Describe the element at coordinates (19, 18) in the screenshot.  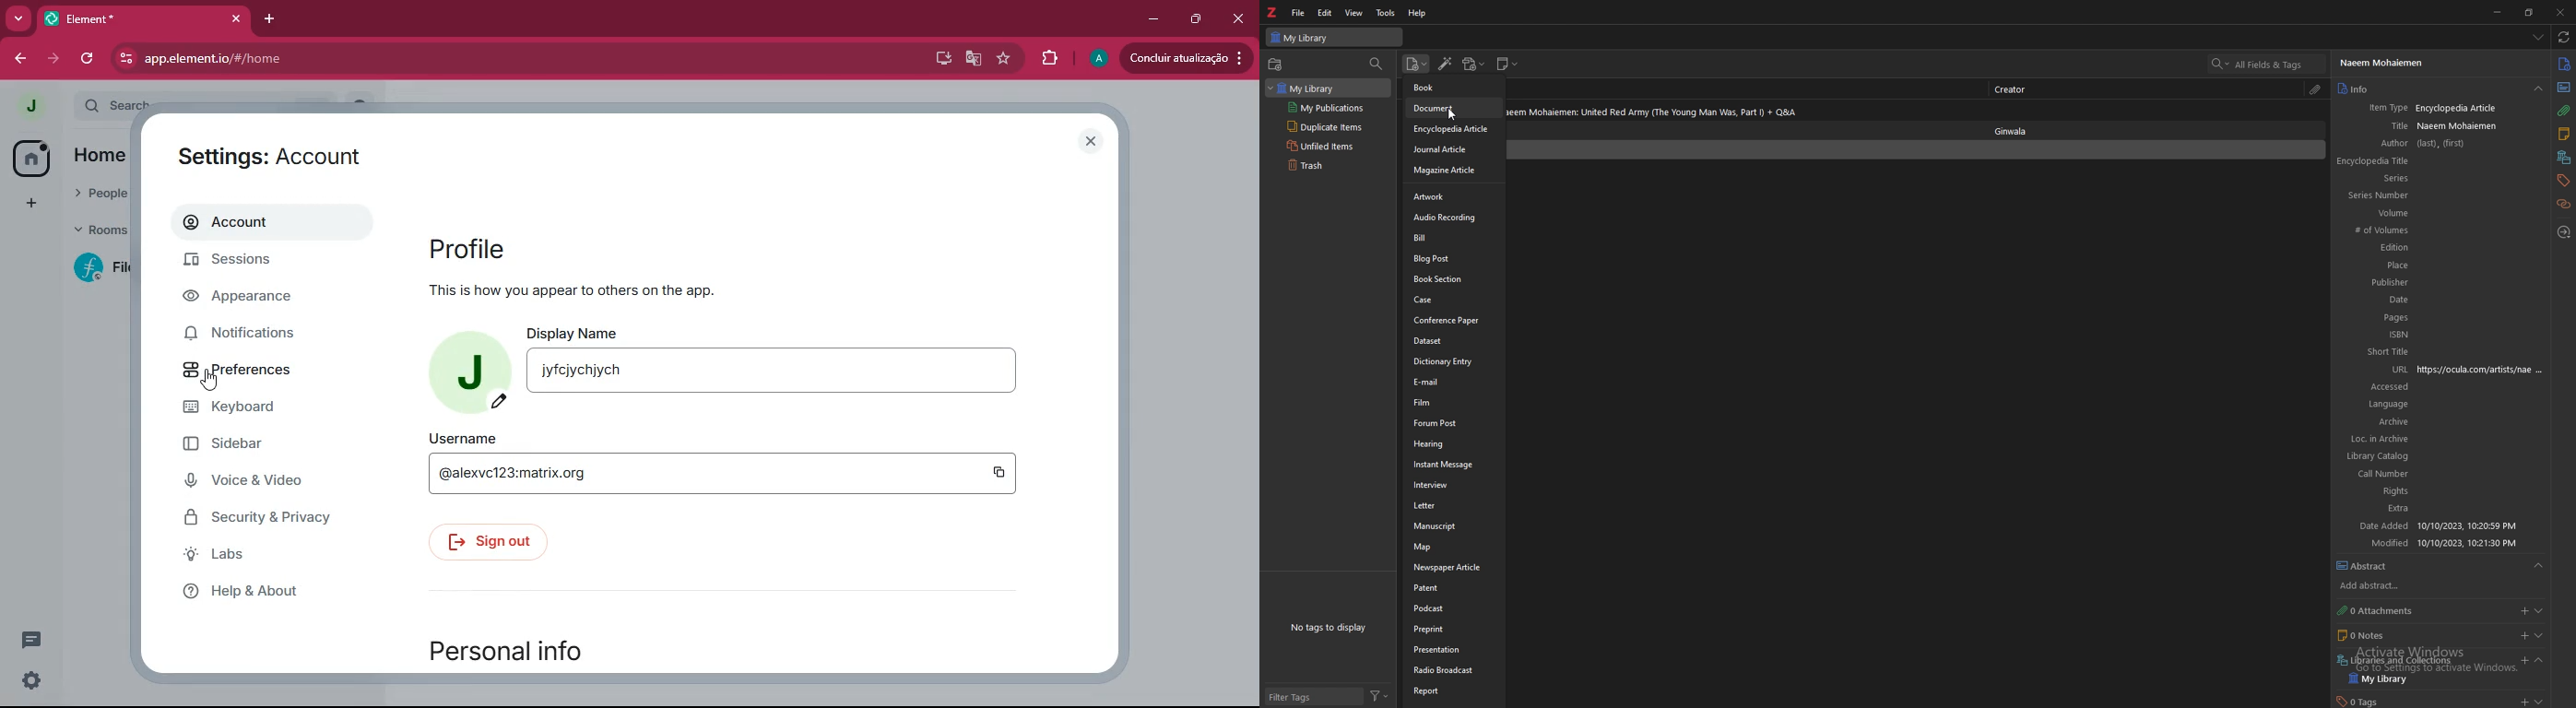
I see `more` at that location.